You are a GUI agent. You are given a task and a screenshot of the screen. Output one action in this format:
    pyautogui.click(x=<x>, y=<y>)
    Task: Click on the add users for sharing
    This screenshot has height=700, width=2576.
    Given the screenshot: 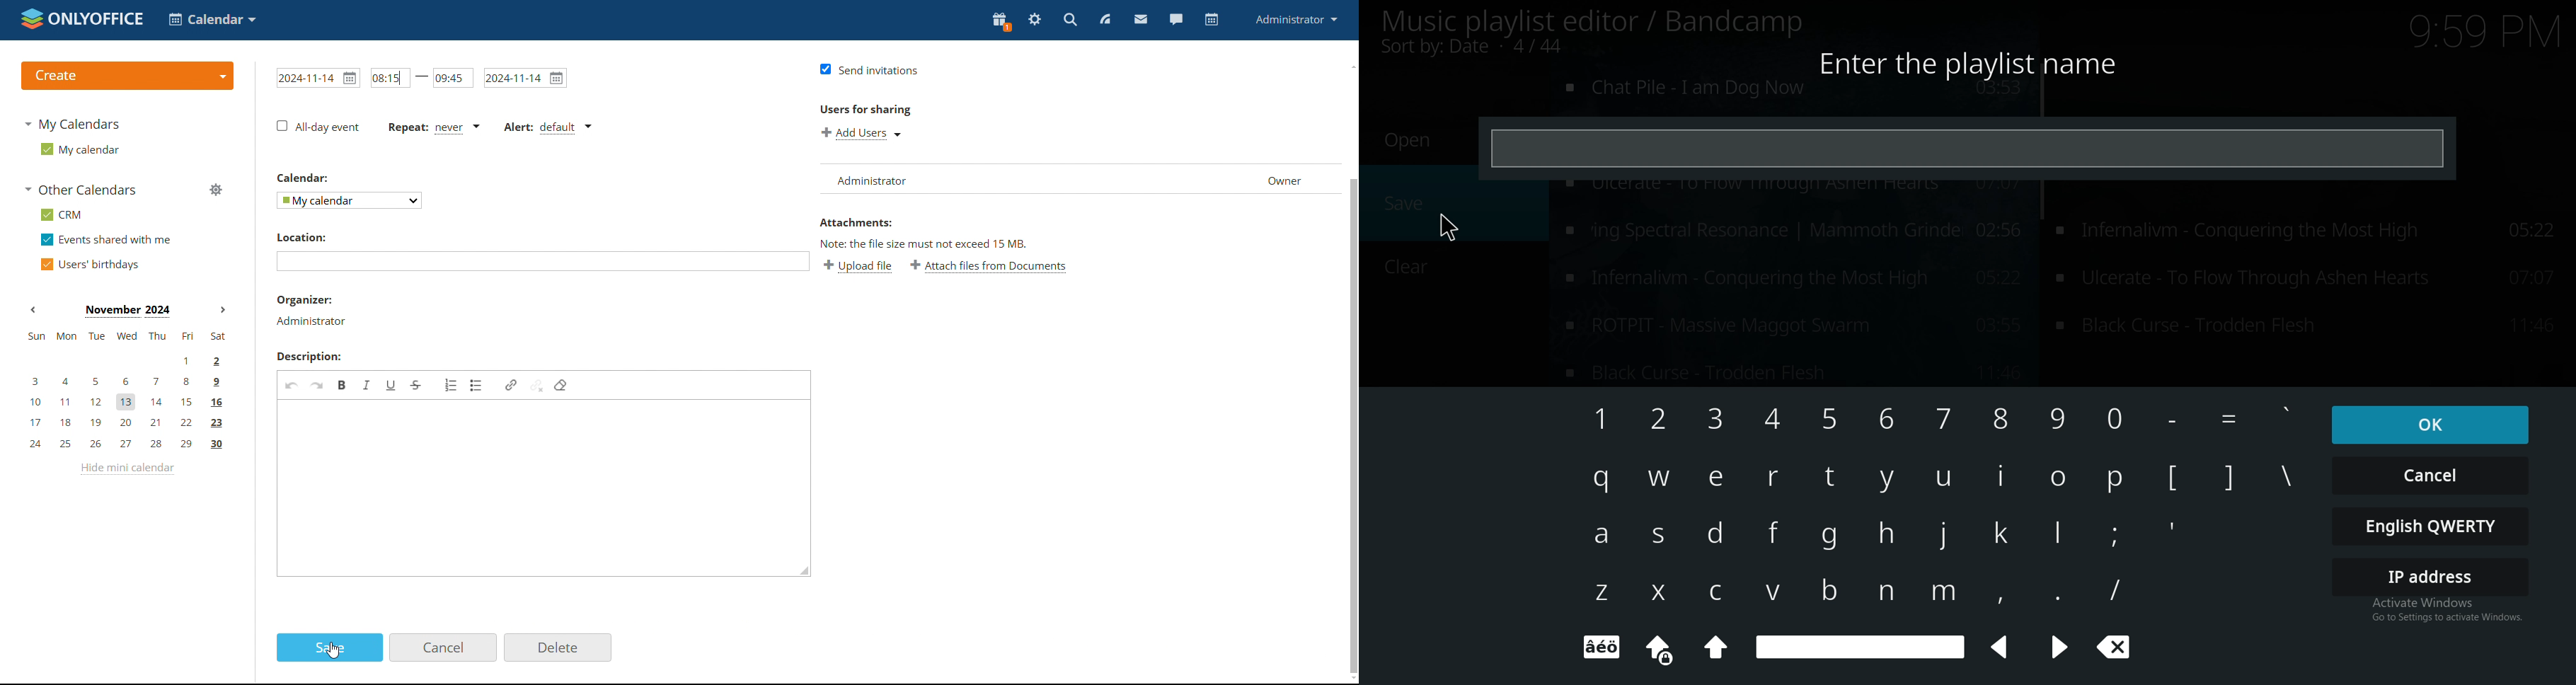 What is the action you would take?
    pyautogui.click(x=860, y=132)
    